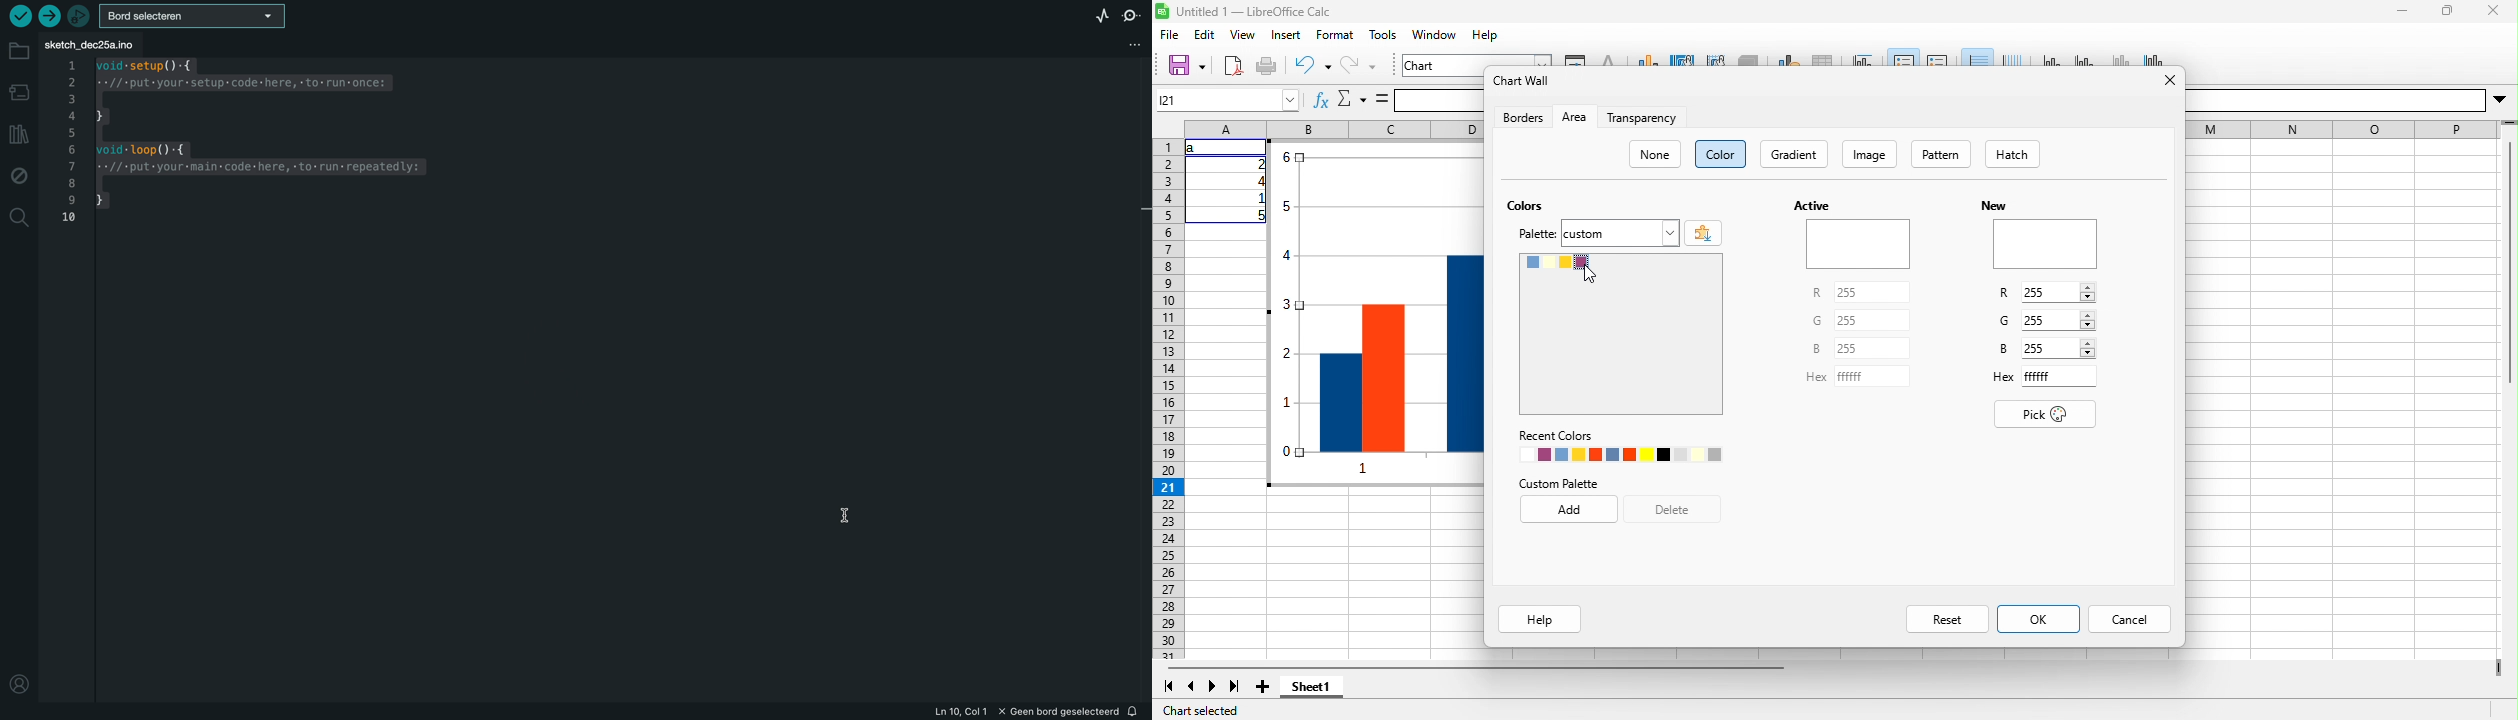 This screenshot has width=2520, height=728. What do you see at coordinates (1435, 34) in the screenshot?
I see `window` at bounding box center [1435, 34].